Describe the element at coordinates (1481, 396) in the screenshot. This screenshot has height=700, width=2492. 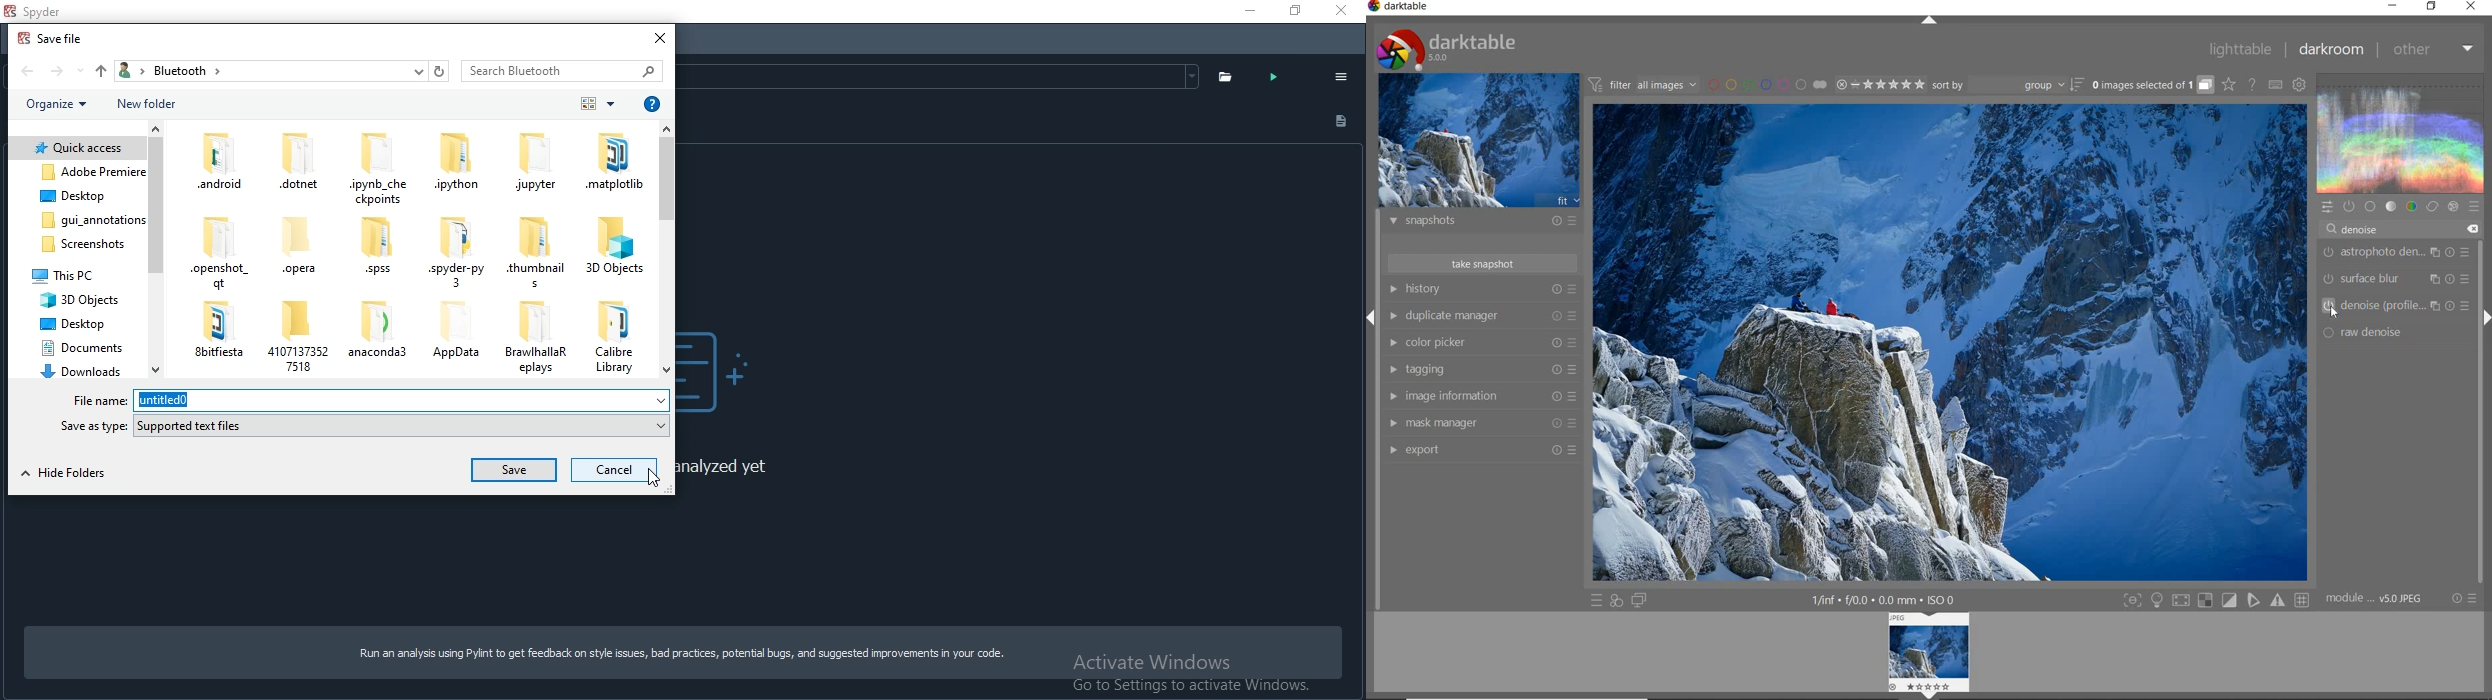
I see `image information` at that location.